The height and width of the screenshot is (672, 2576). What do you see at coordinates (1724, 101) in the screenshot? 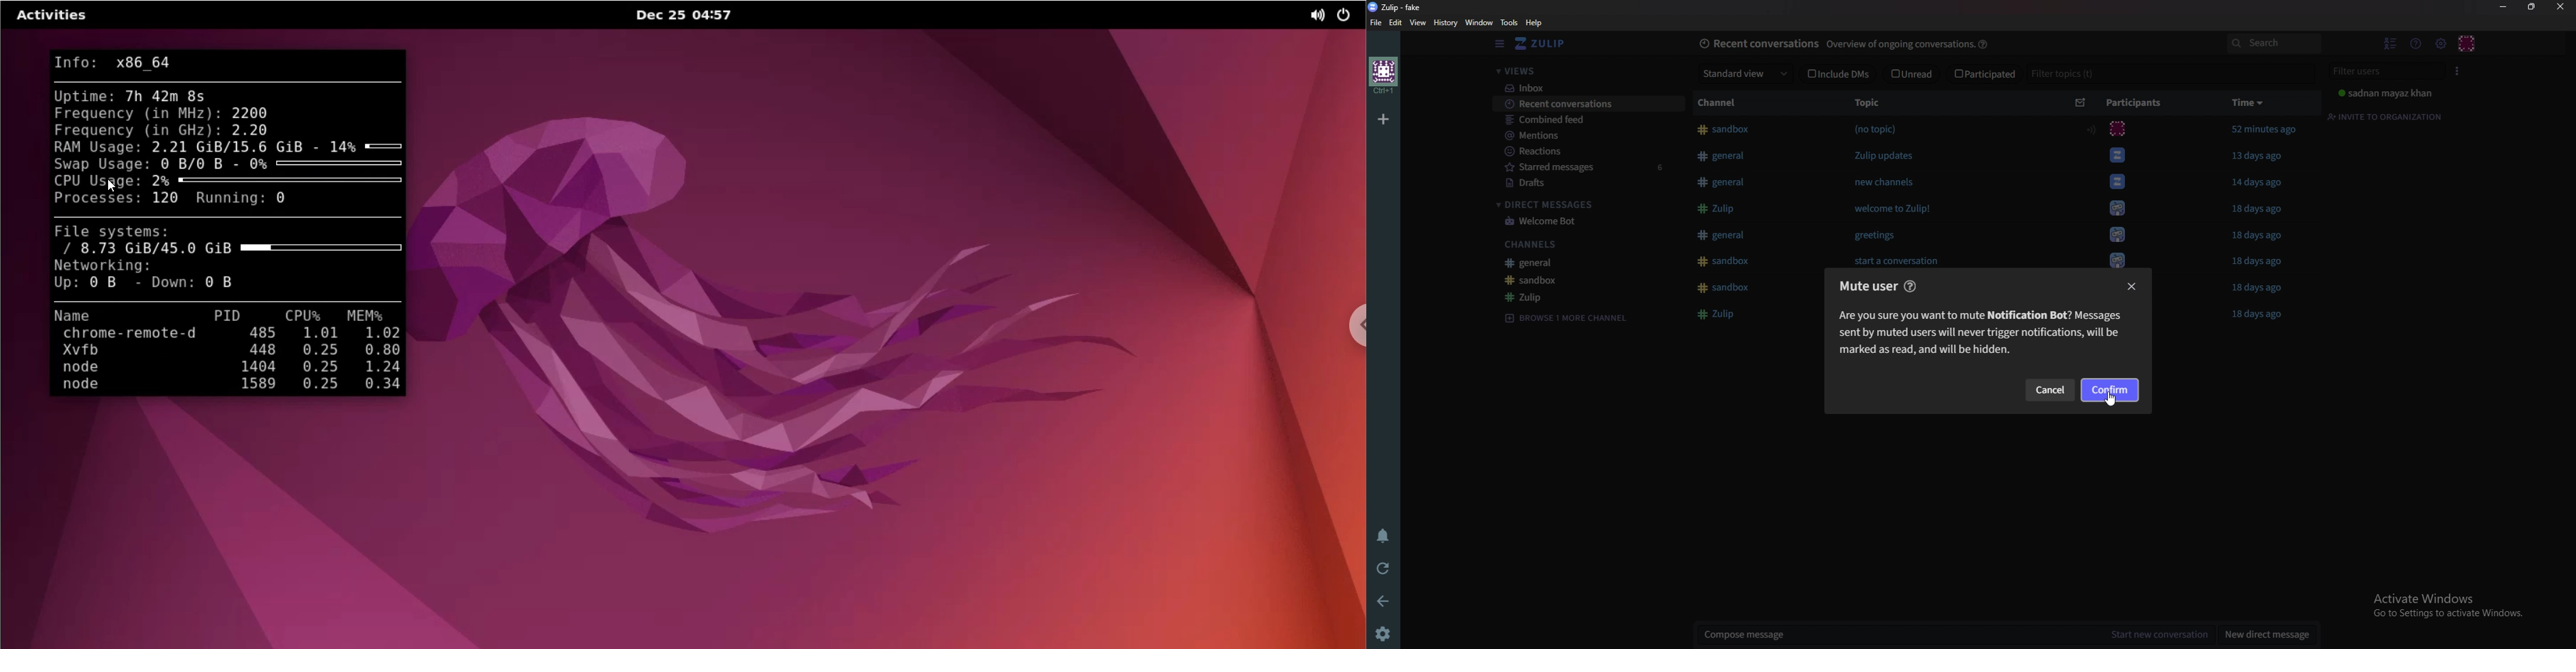
I see `Channel` at bounding box center [1724, 101].